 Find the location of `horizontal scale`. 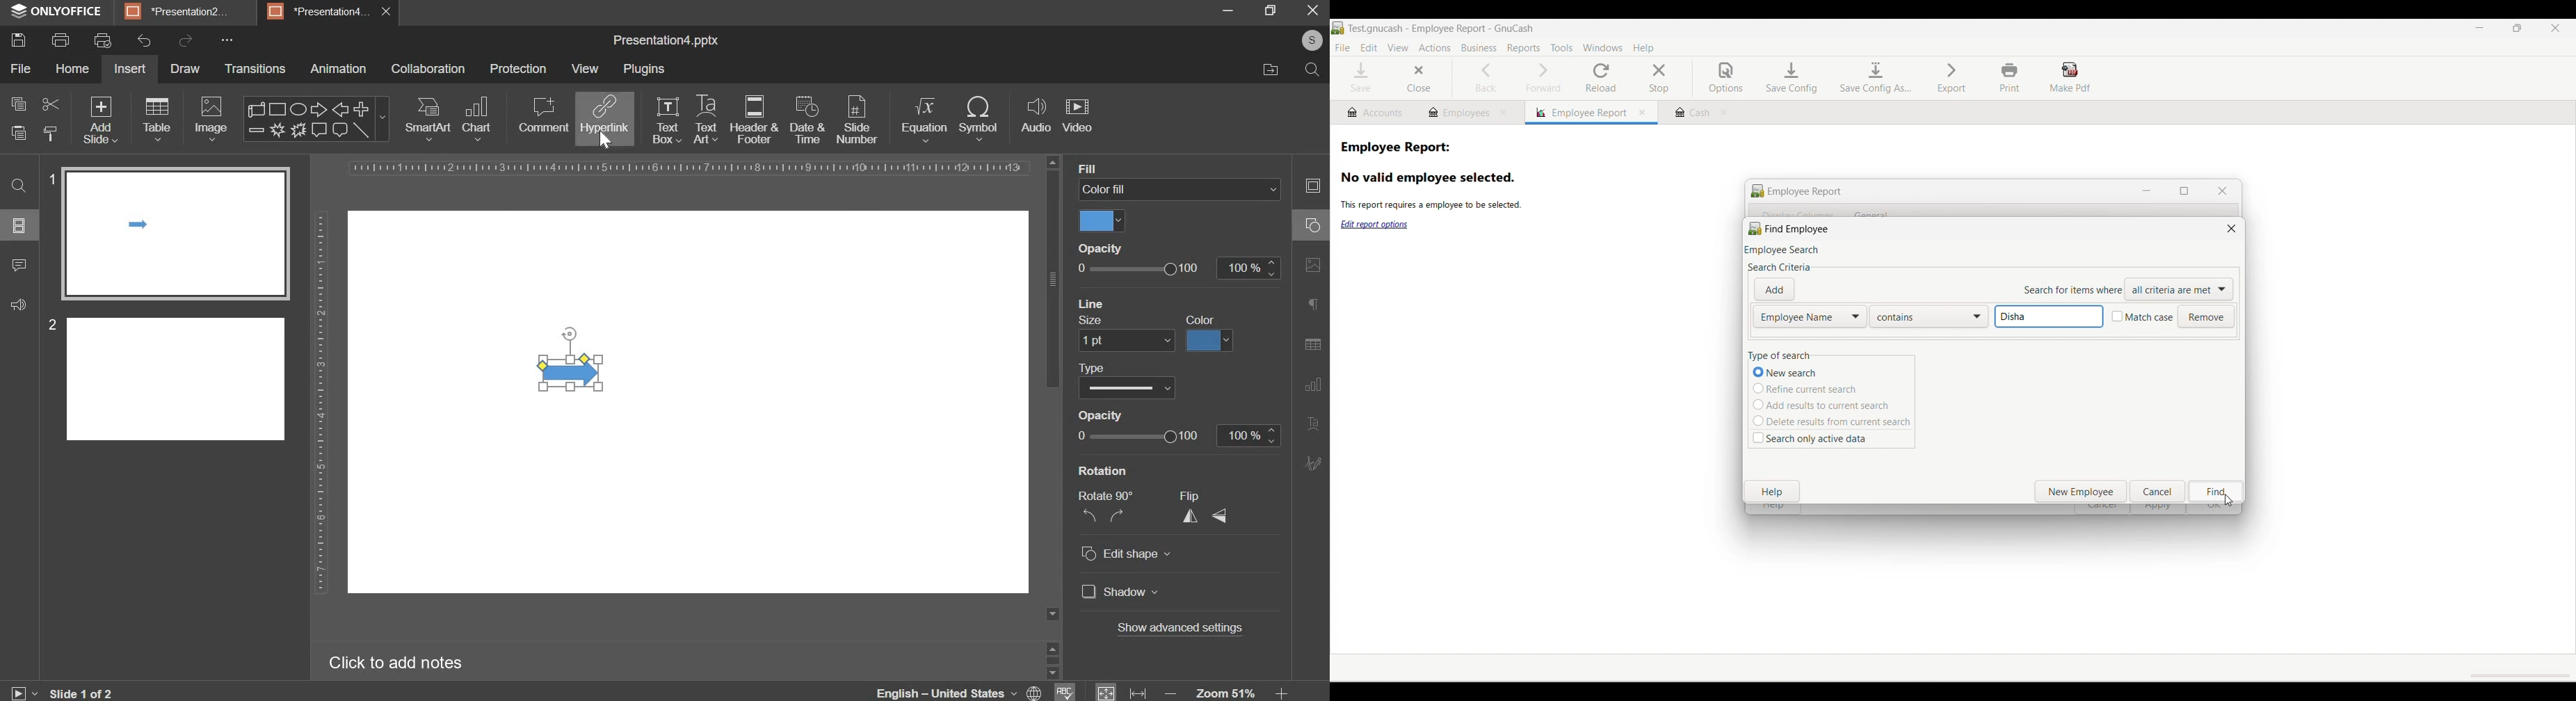

horizontal scale is located at coordinates (689, 167).